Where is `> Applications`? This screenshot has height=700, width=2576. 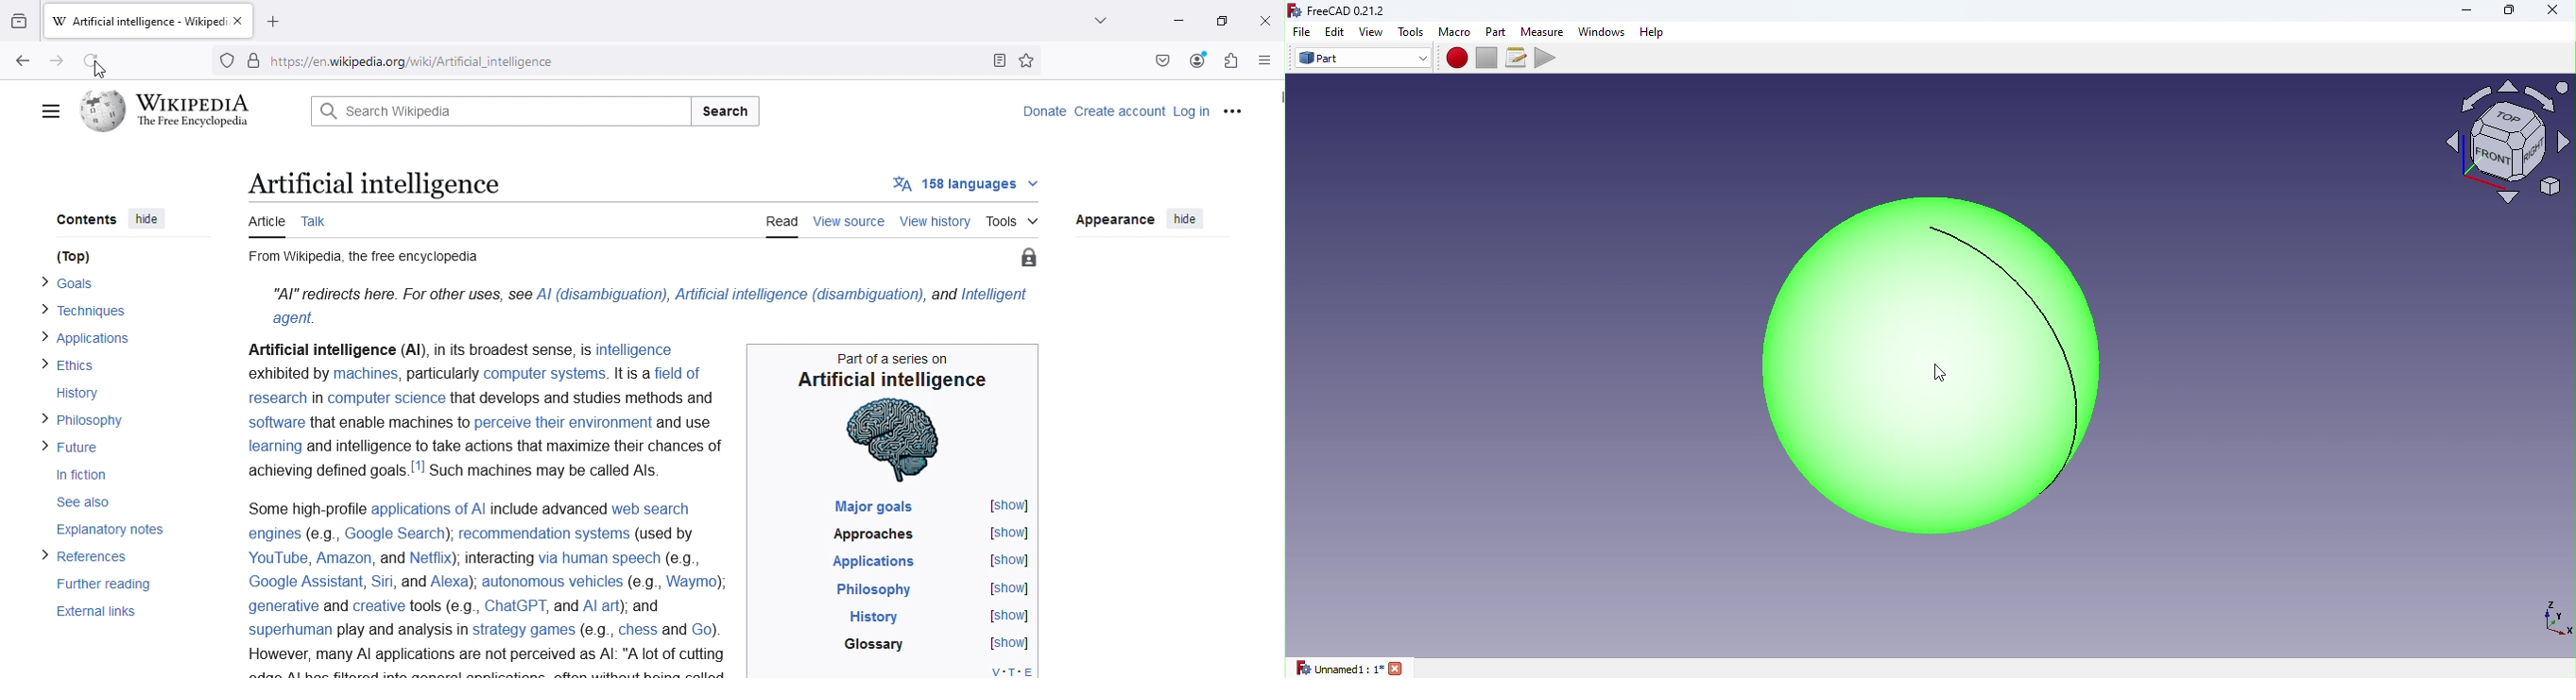
> Applications is located at coordinates (90, 339).